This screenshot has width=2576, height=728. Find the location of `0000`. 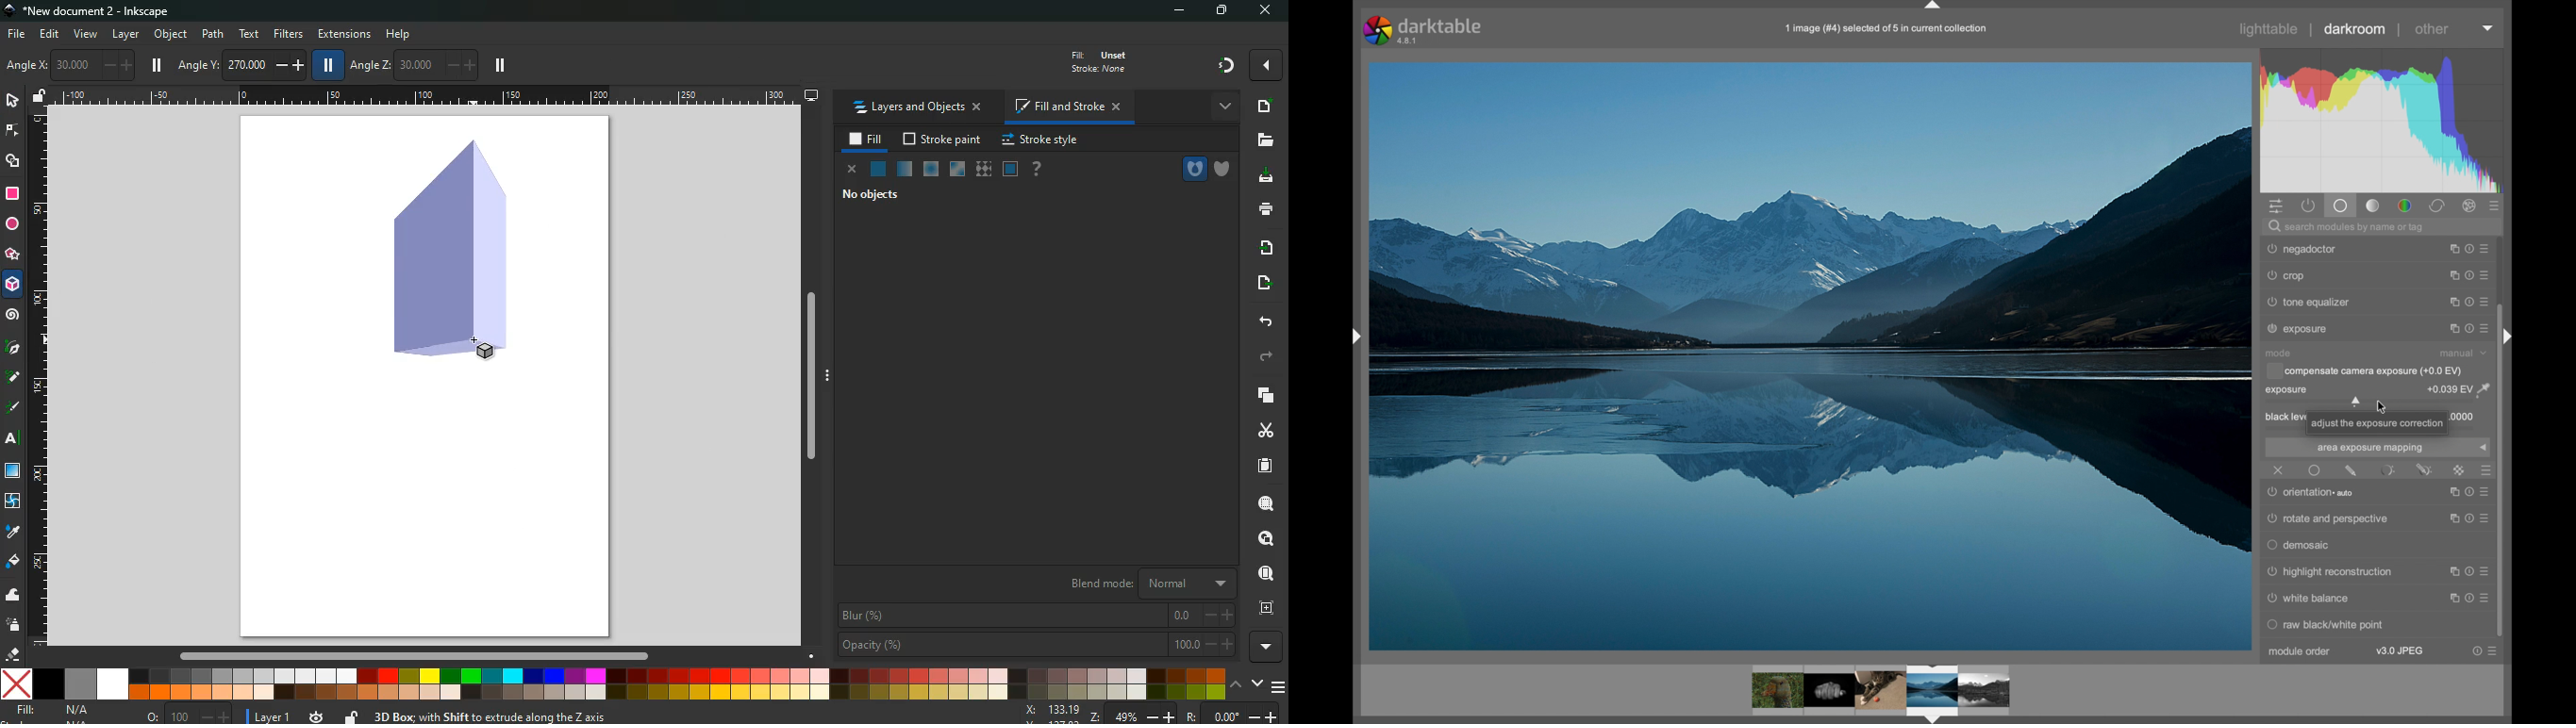

0000 is located at coordinates (2465, 416).